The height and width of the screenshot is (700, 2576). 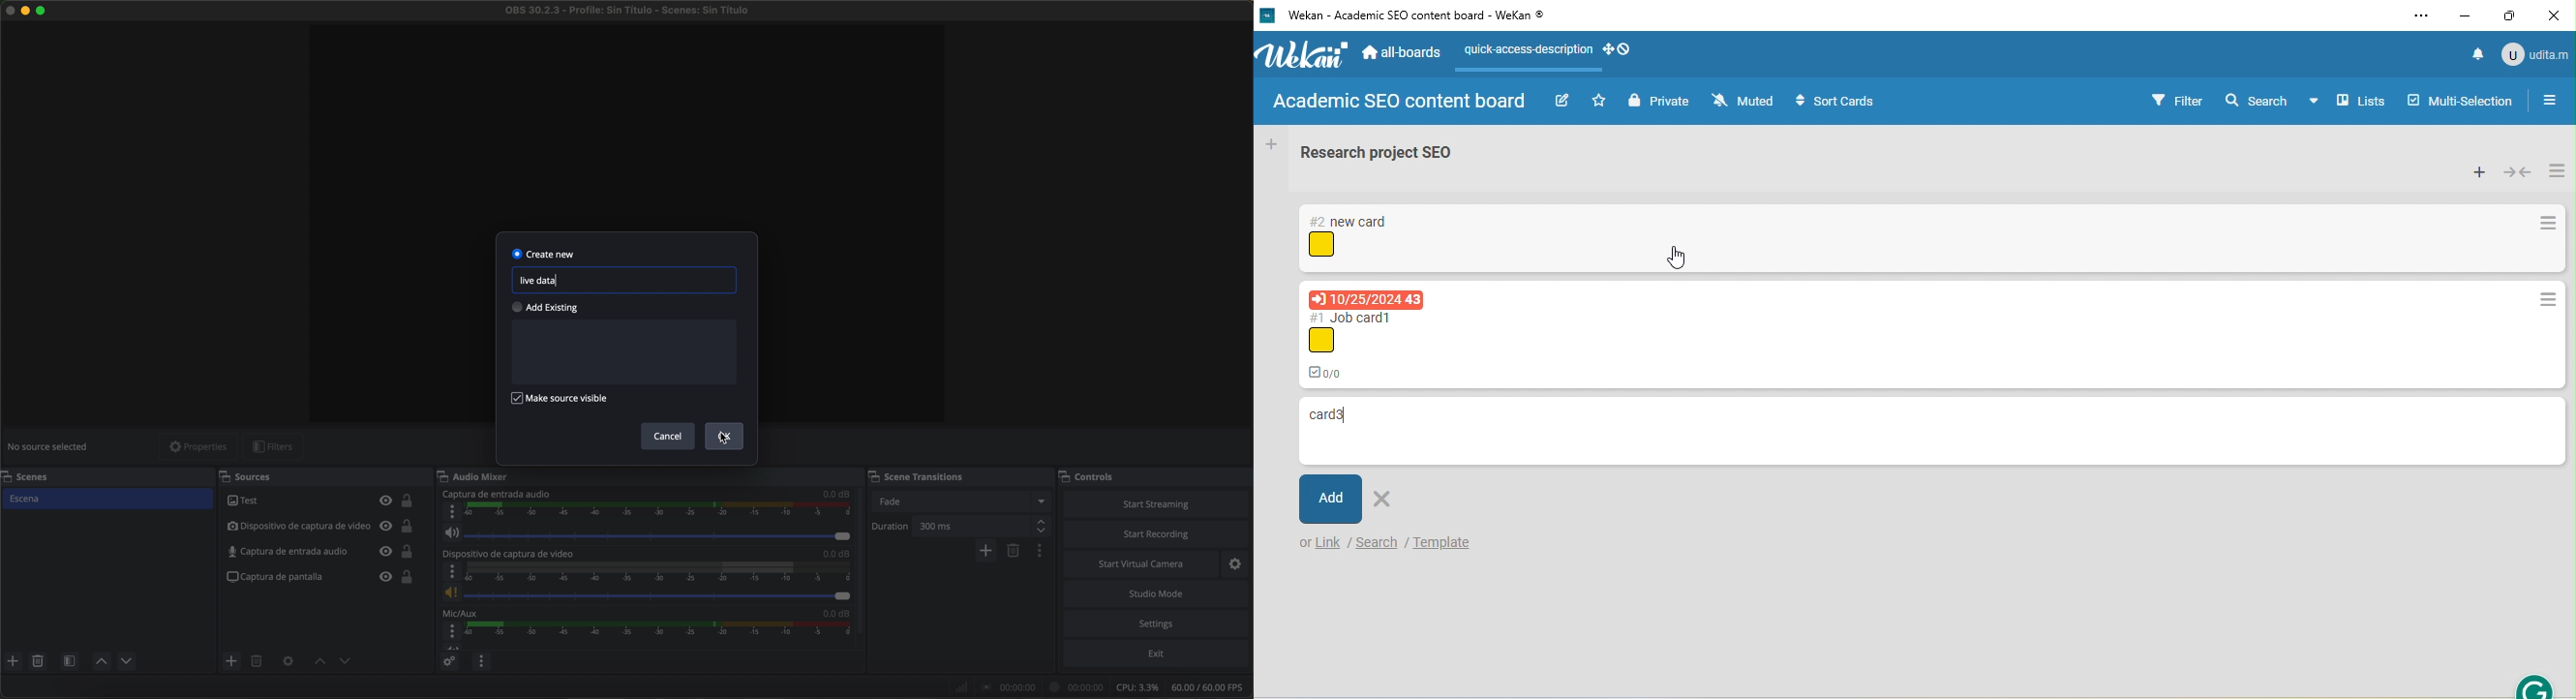 I want to click on add configurable transition, so click(x=987, y=551).